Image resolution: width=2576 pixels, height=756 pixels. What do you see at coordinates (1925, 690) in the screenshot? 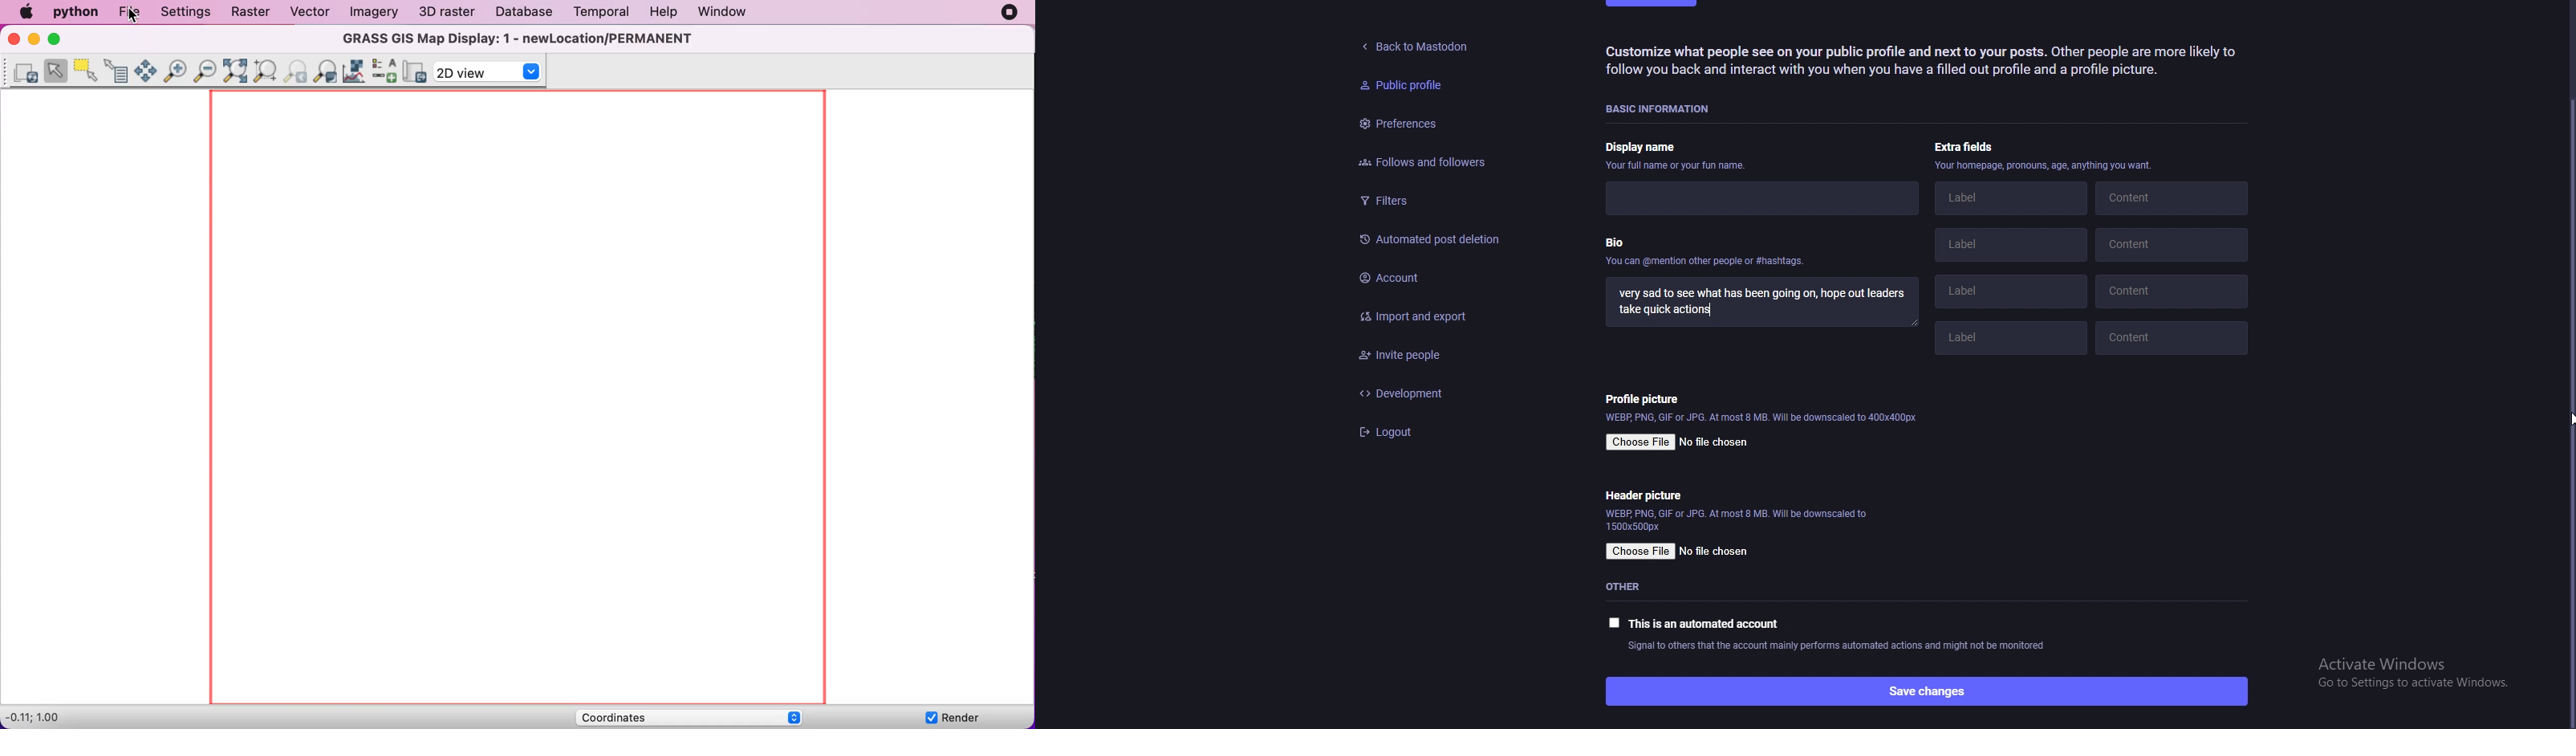
I see `save changes` at bounding box center [1925, 690].